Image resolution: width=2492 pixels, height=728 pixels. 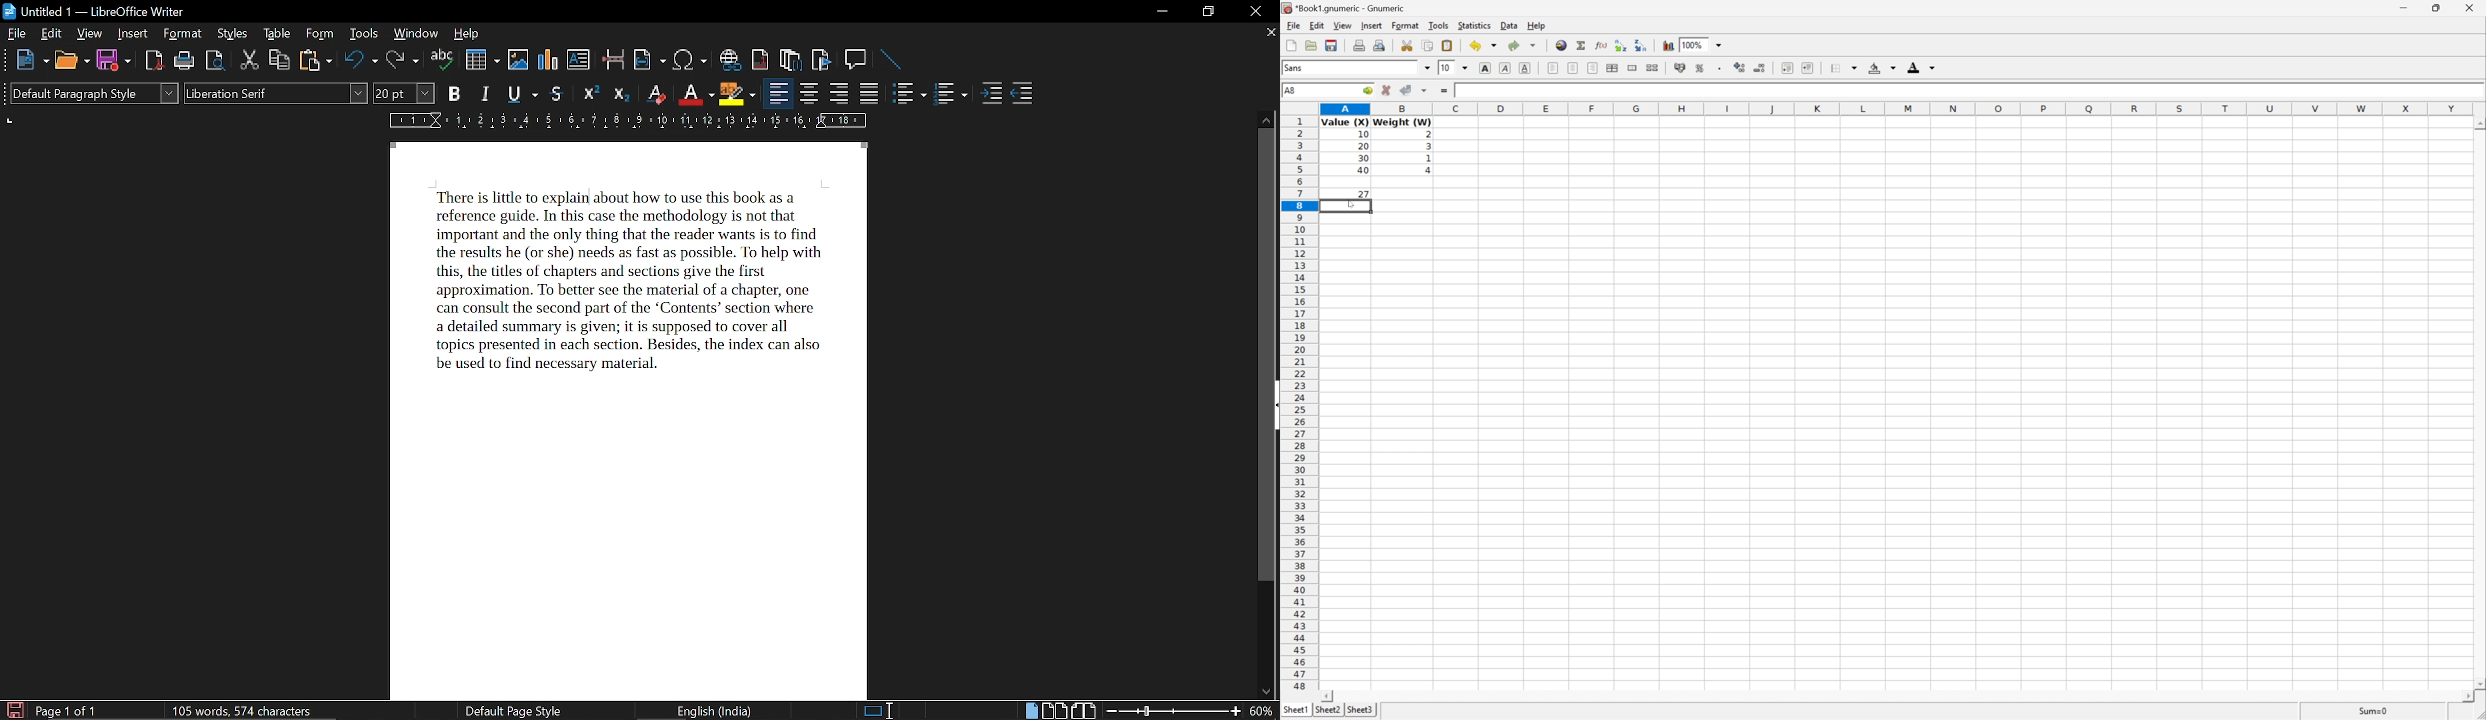 What do you see at coordinates (1268, 119) in the screenshot?
I see `move up` at bounding box center [1268, 119].